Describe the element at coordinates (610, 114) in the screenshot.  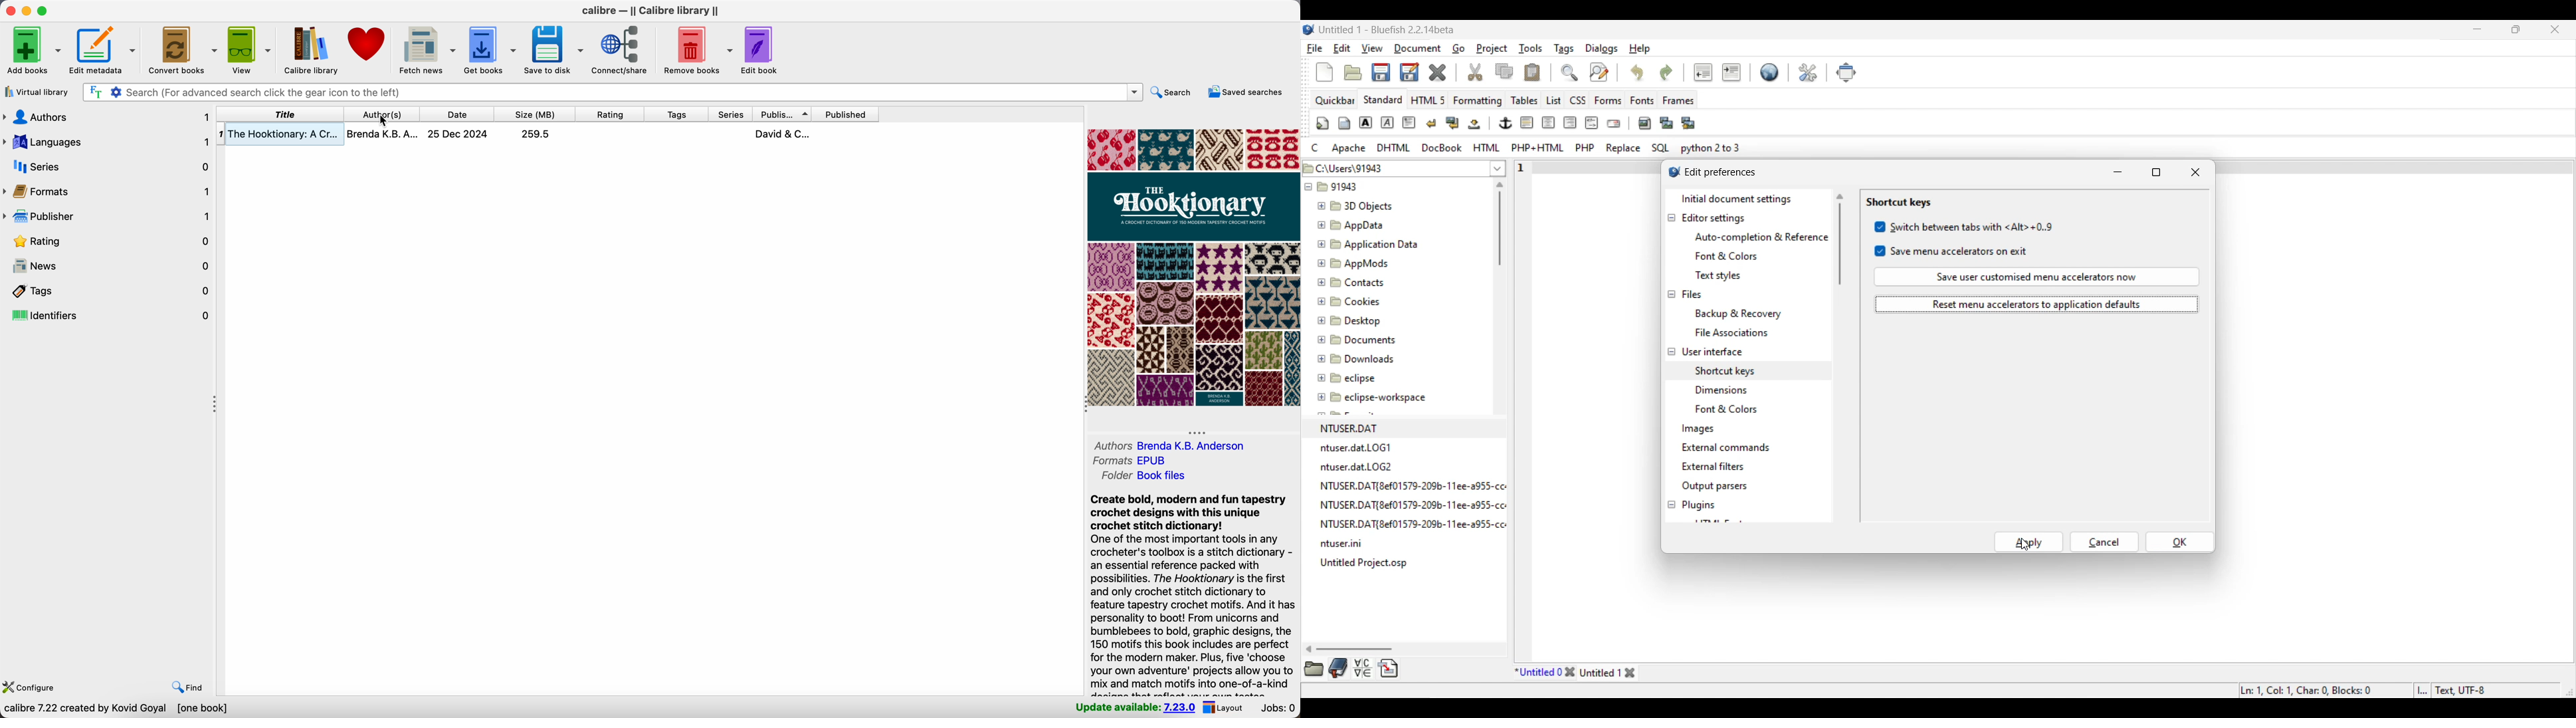
I see `rating` at that location.